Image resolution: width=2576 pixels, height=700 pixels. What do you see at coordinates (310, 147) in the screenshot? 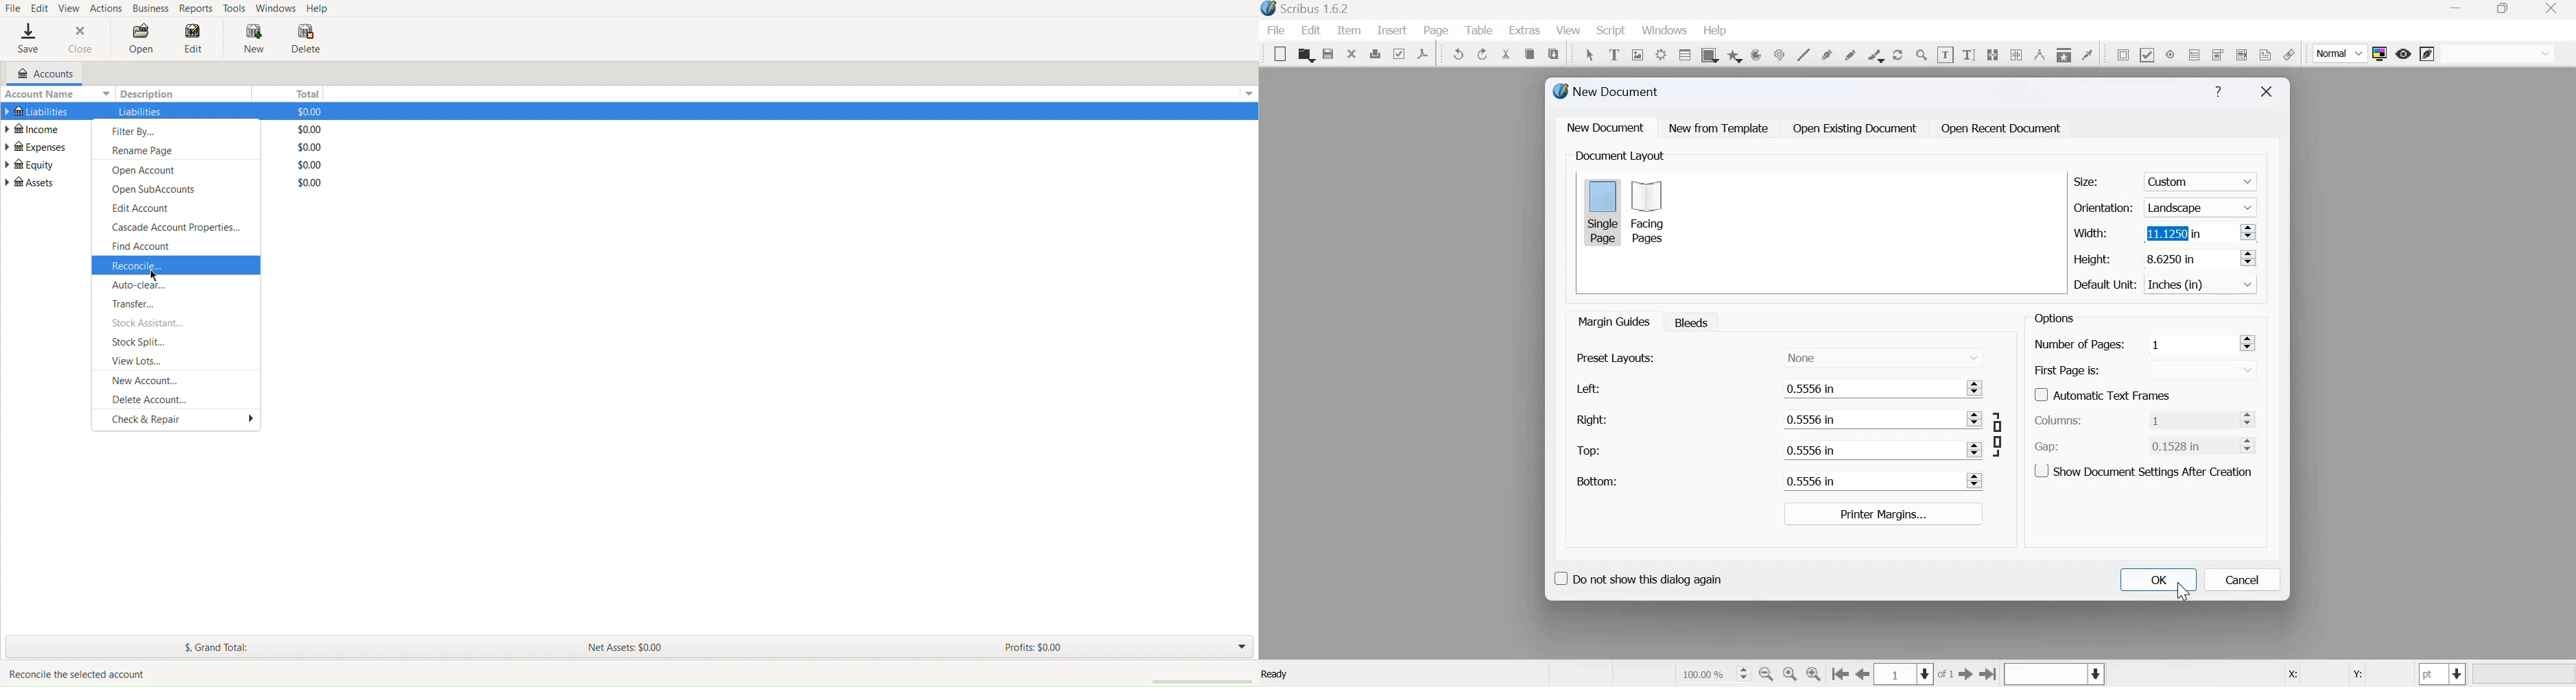
I see `Total` at bounding box center [310, 147].